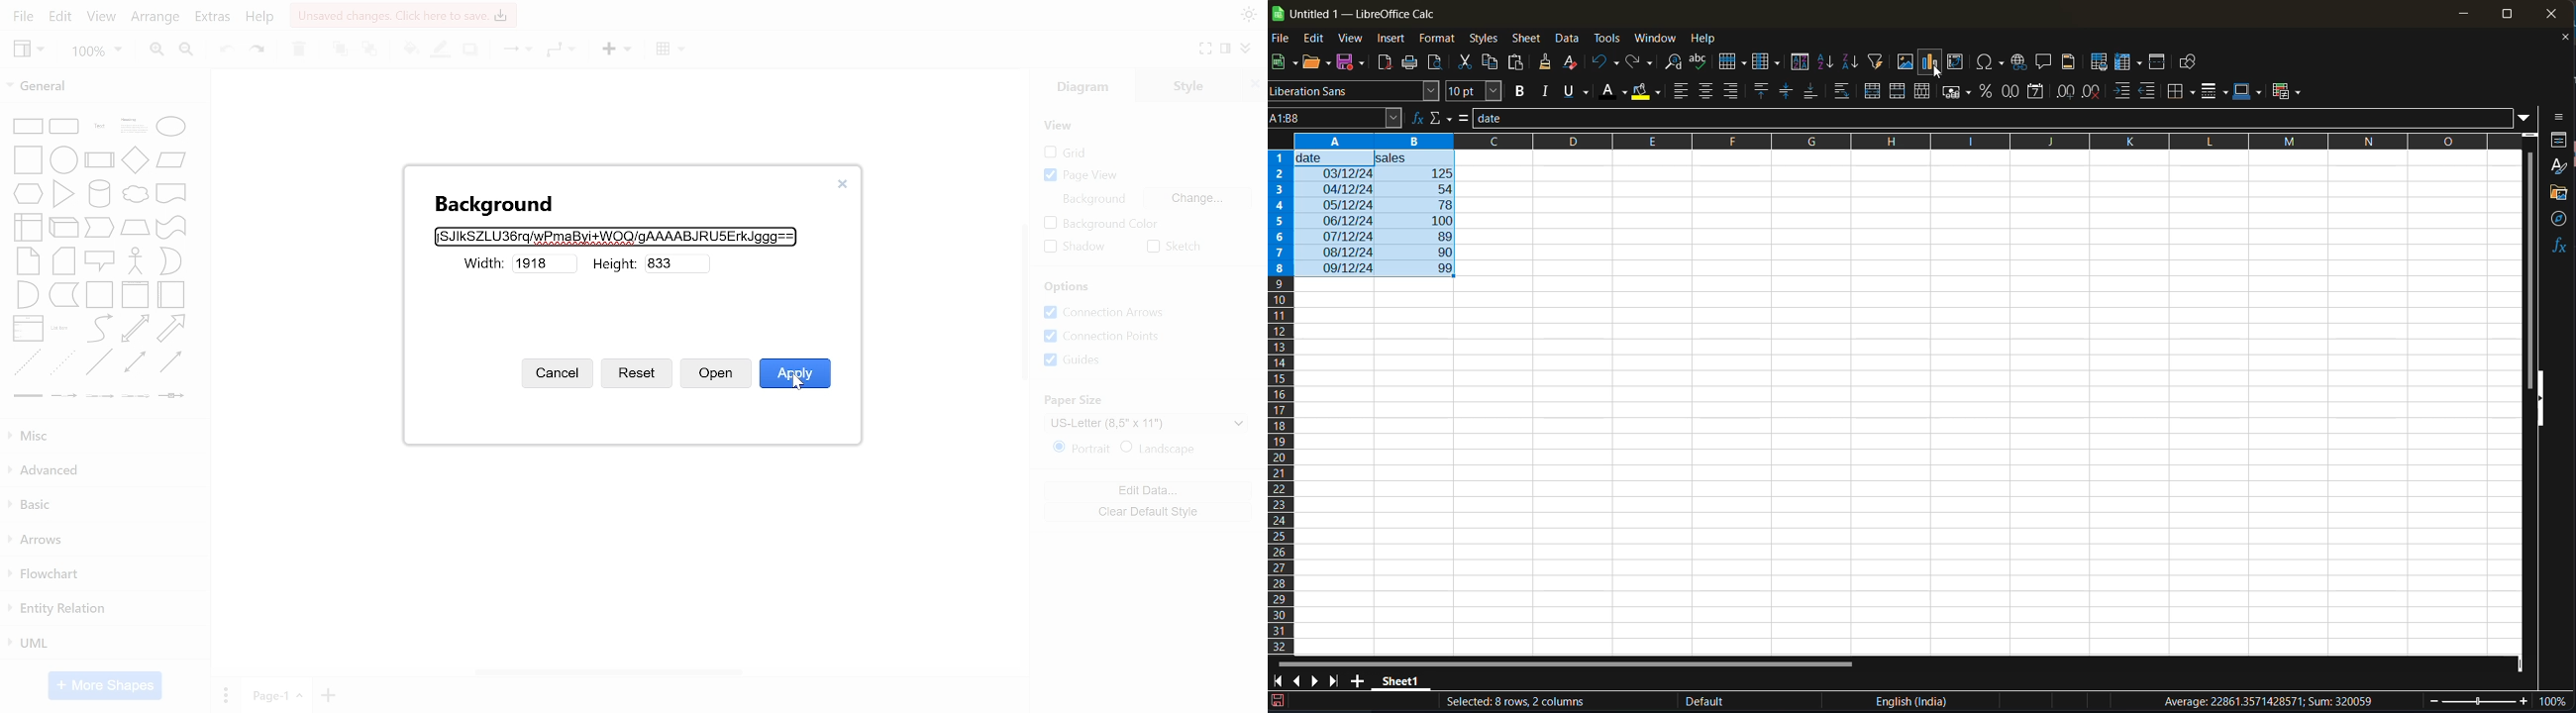  What do you see at coordinates (188, 51) in the screenshot?
I see `zoom out` at bounding box center [188, 51].